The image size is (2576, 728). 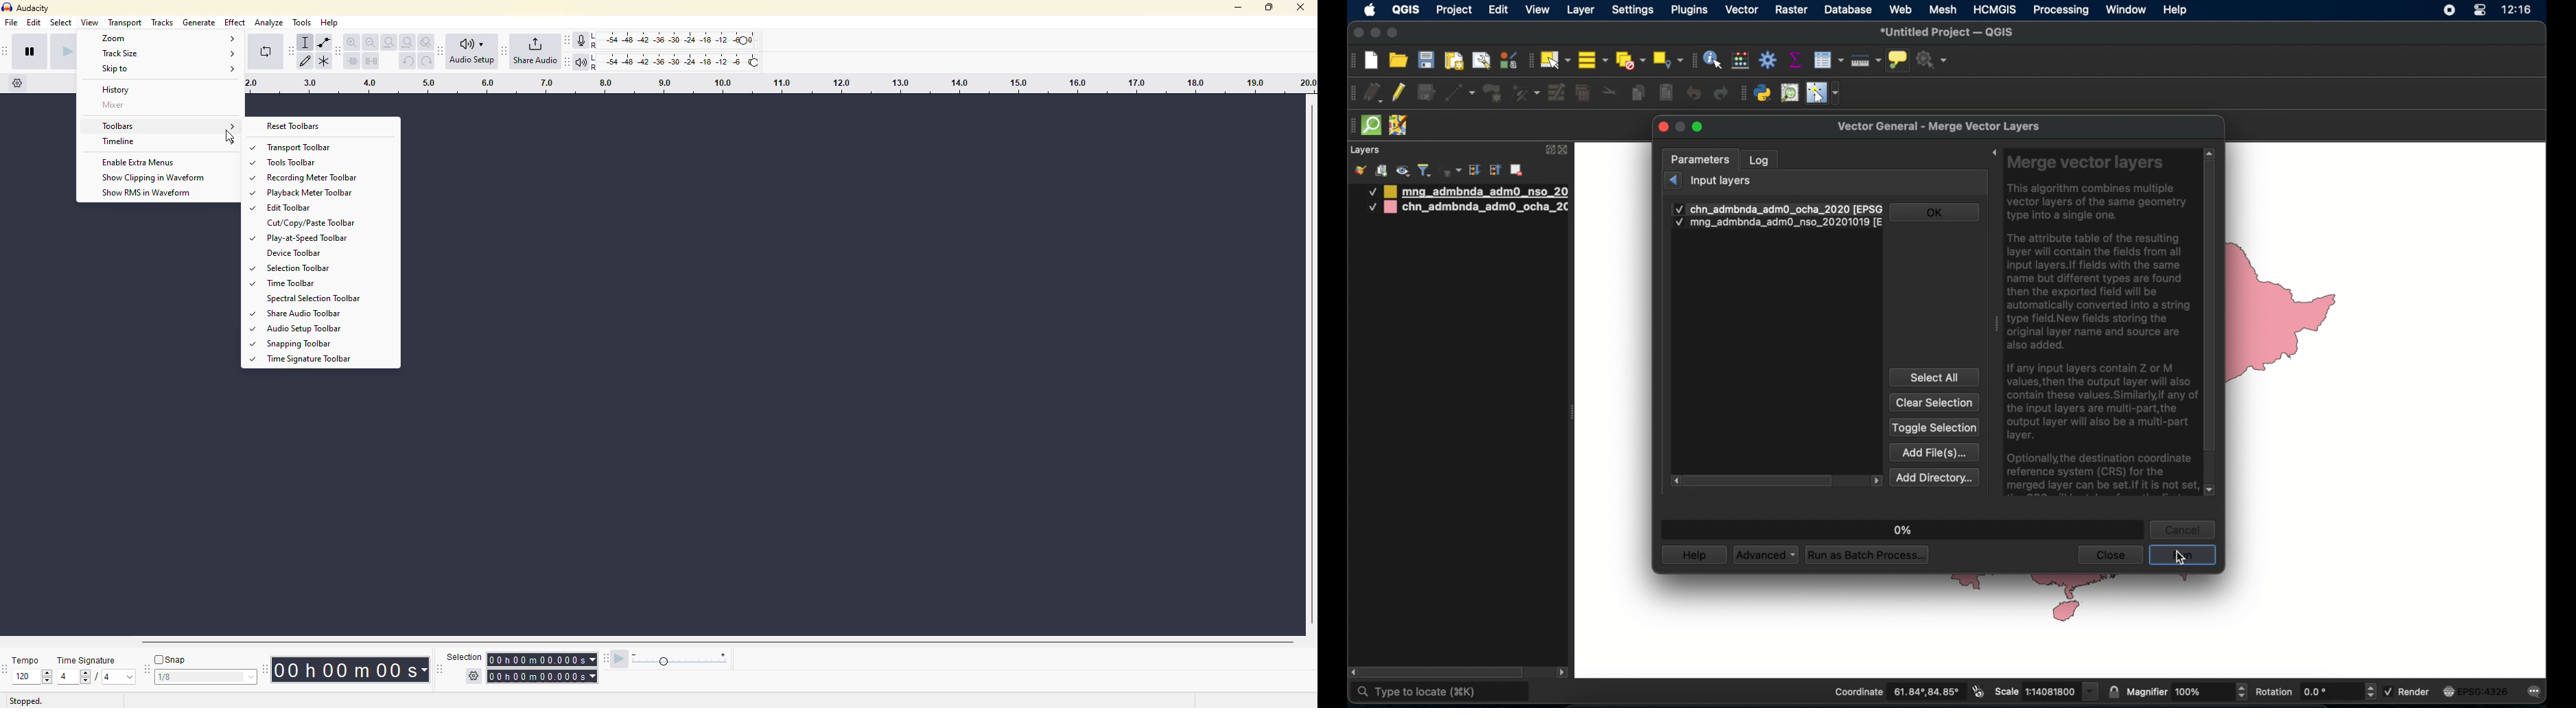 What do you see at coordinates (1519, 170) in the screenshot?
I see `remove layer/group` at bounding box center [1519, 170].